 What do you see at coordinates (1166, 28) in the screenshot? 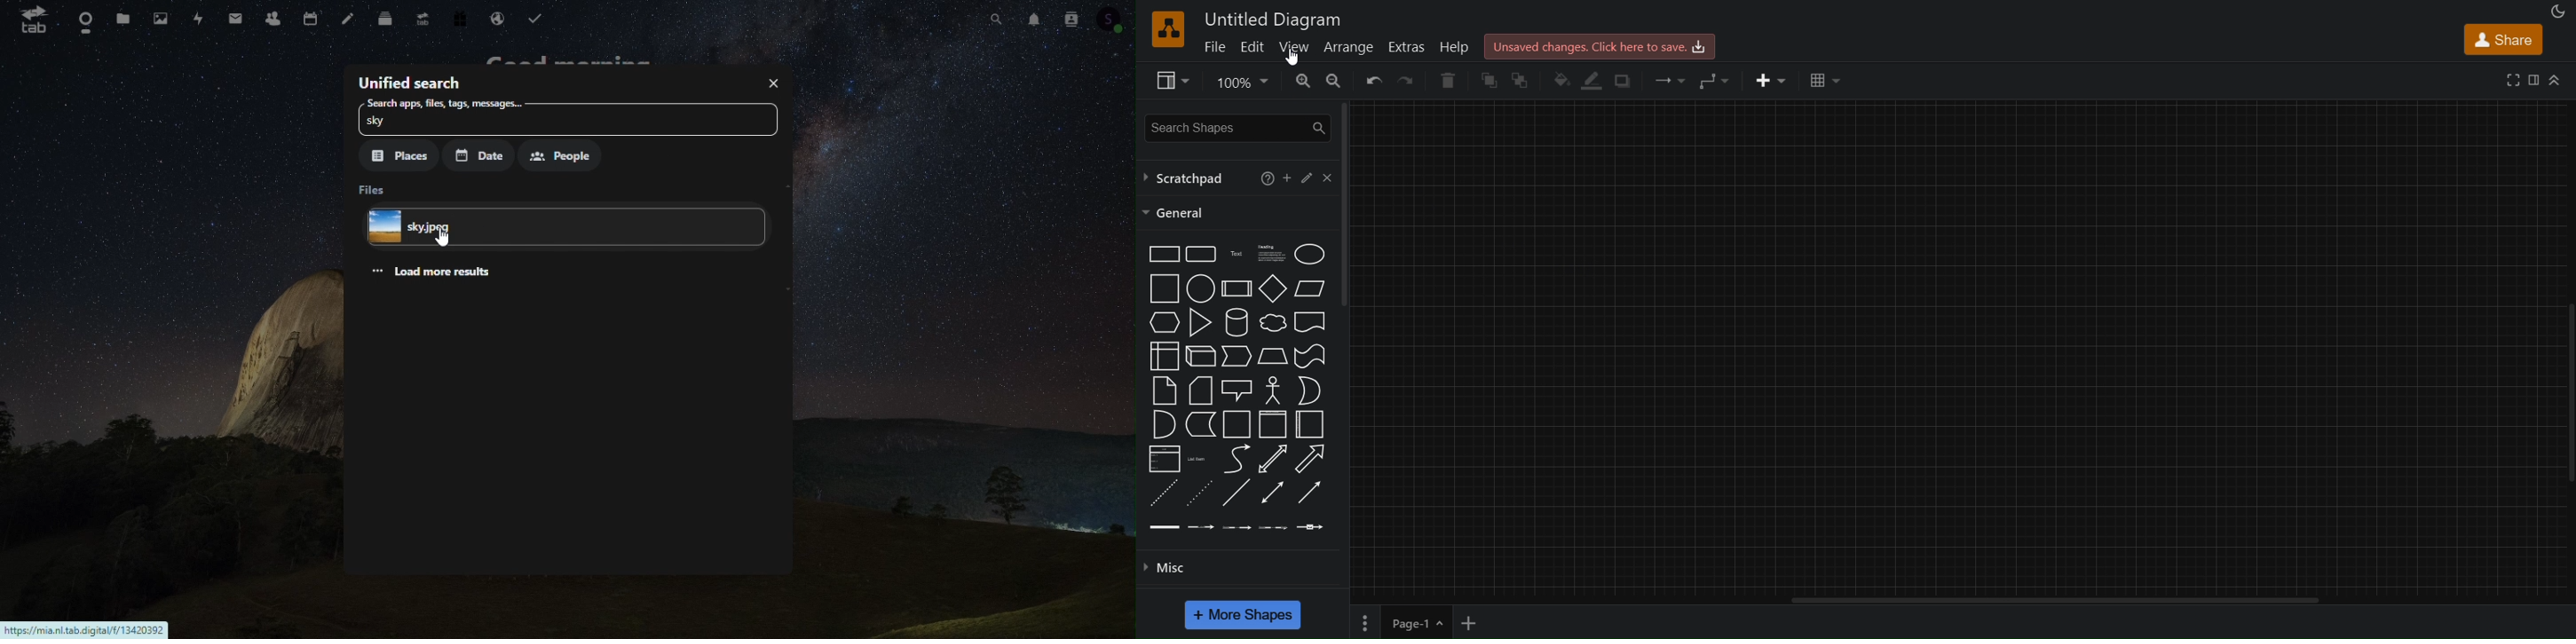
I see `logo` at bounding box center [1166, 28].